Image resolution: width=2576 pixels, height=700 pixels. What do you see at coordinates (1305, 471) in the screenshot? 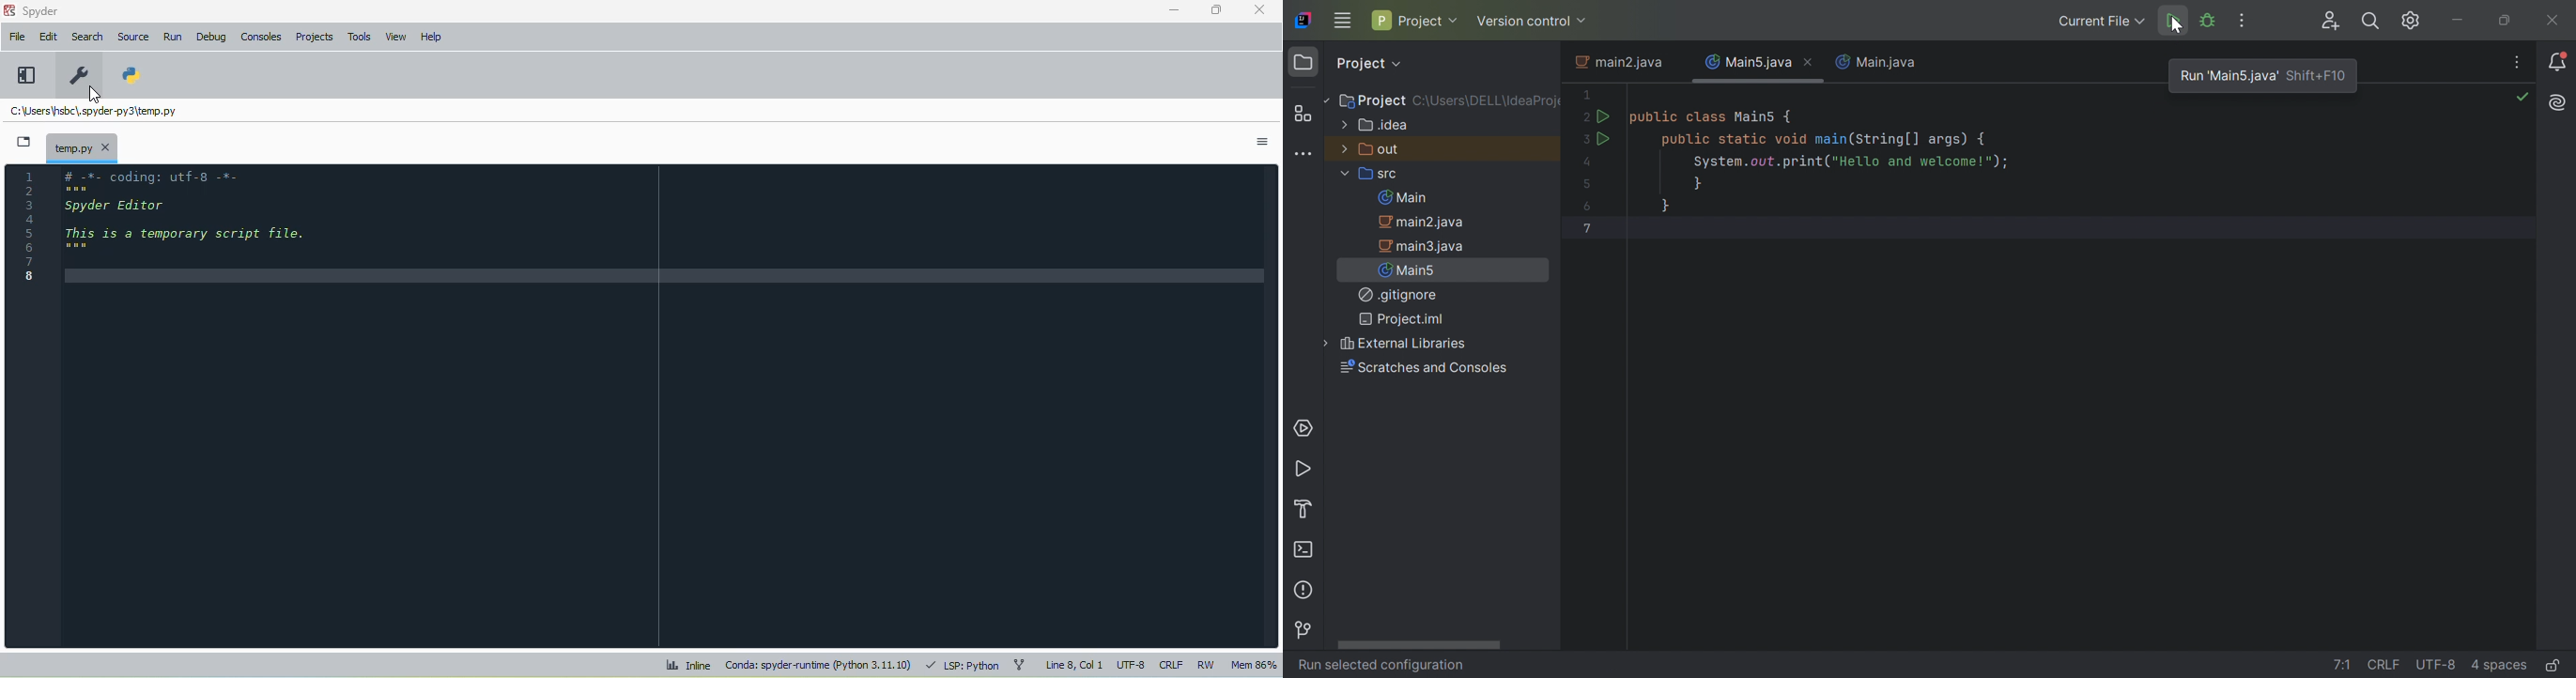
I see `Run` at bounding box center [1305, 471].